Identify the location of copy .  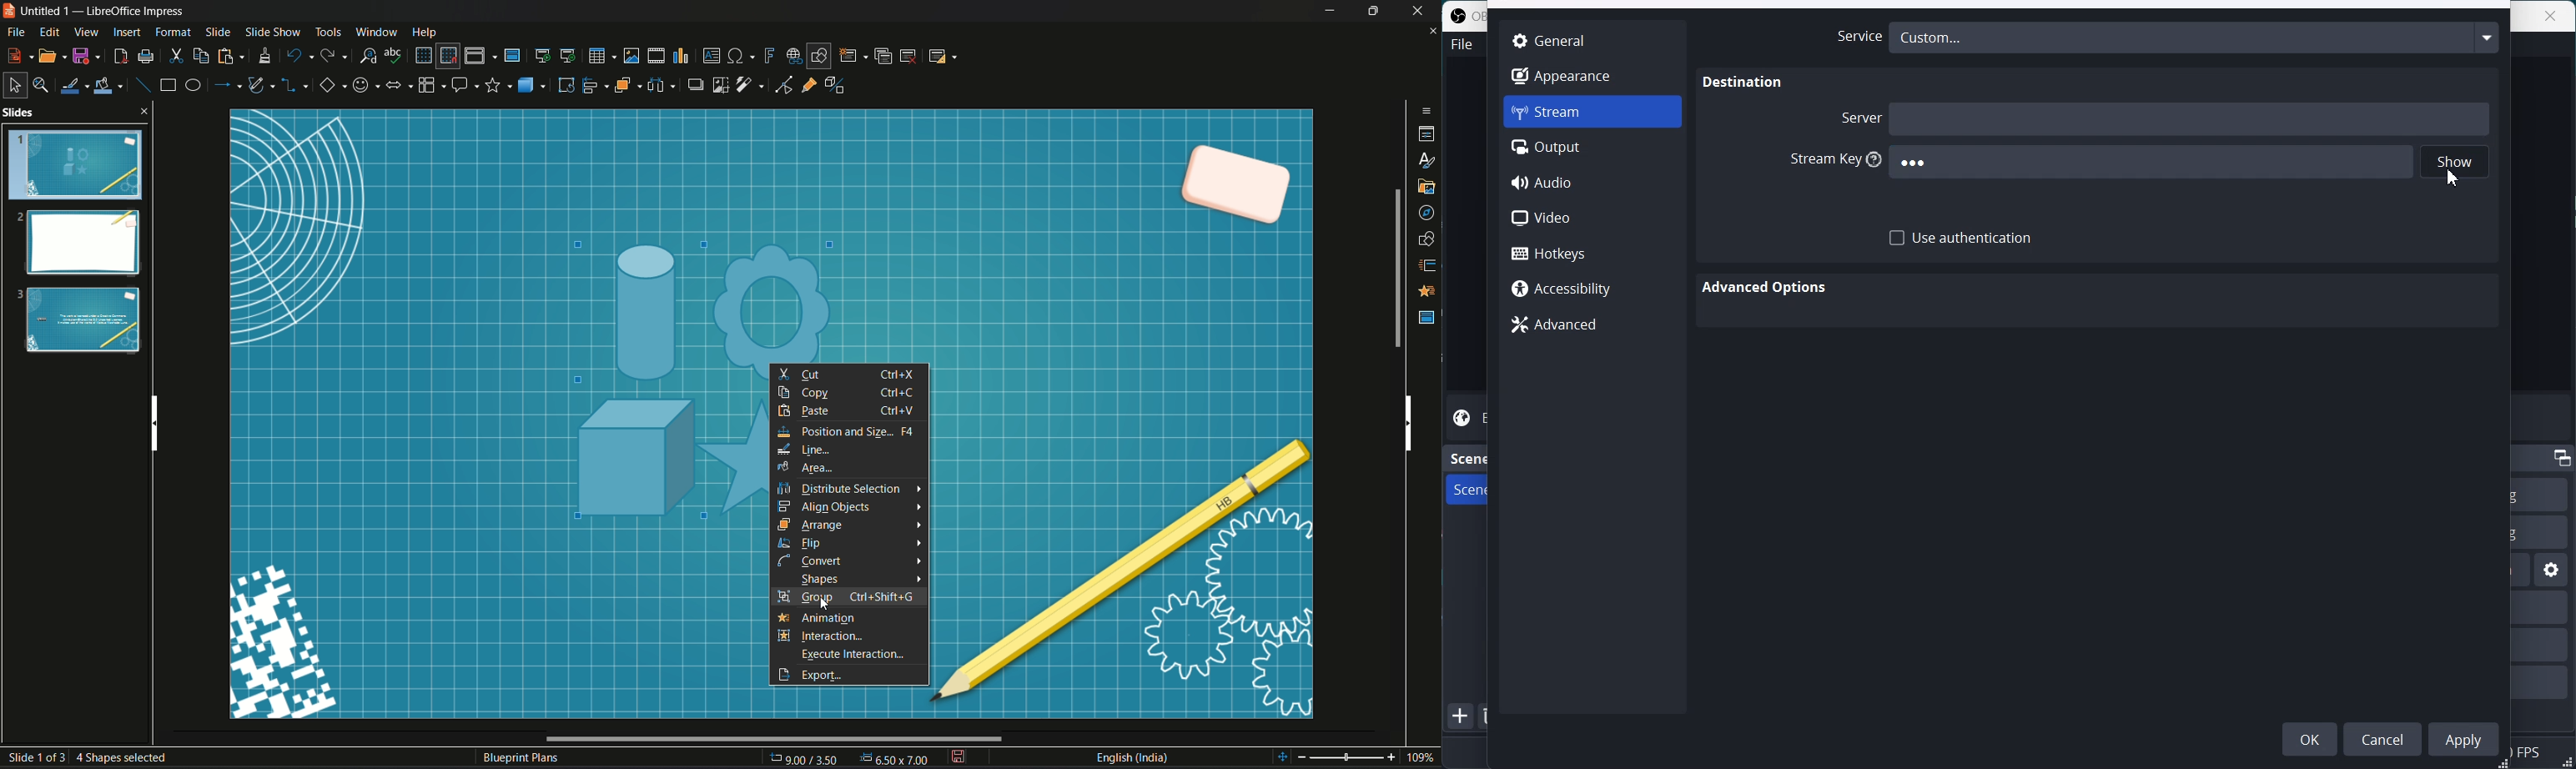
(201, 56).